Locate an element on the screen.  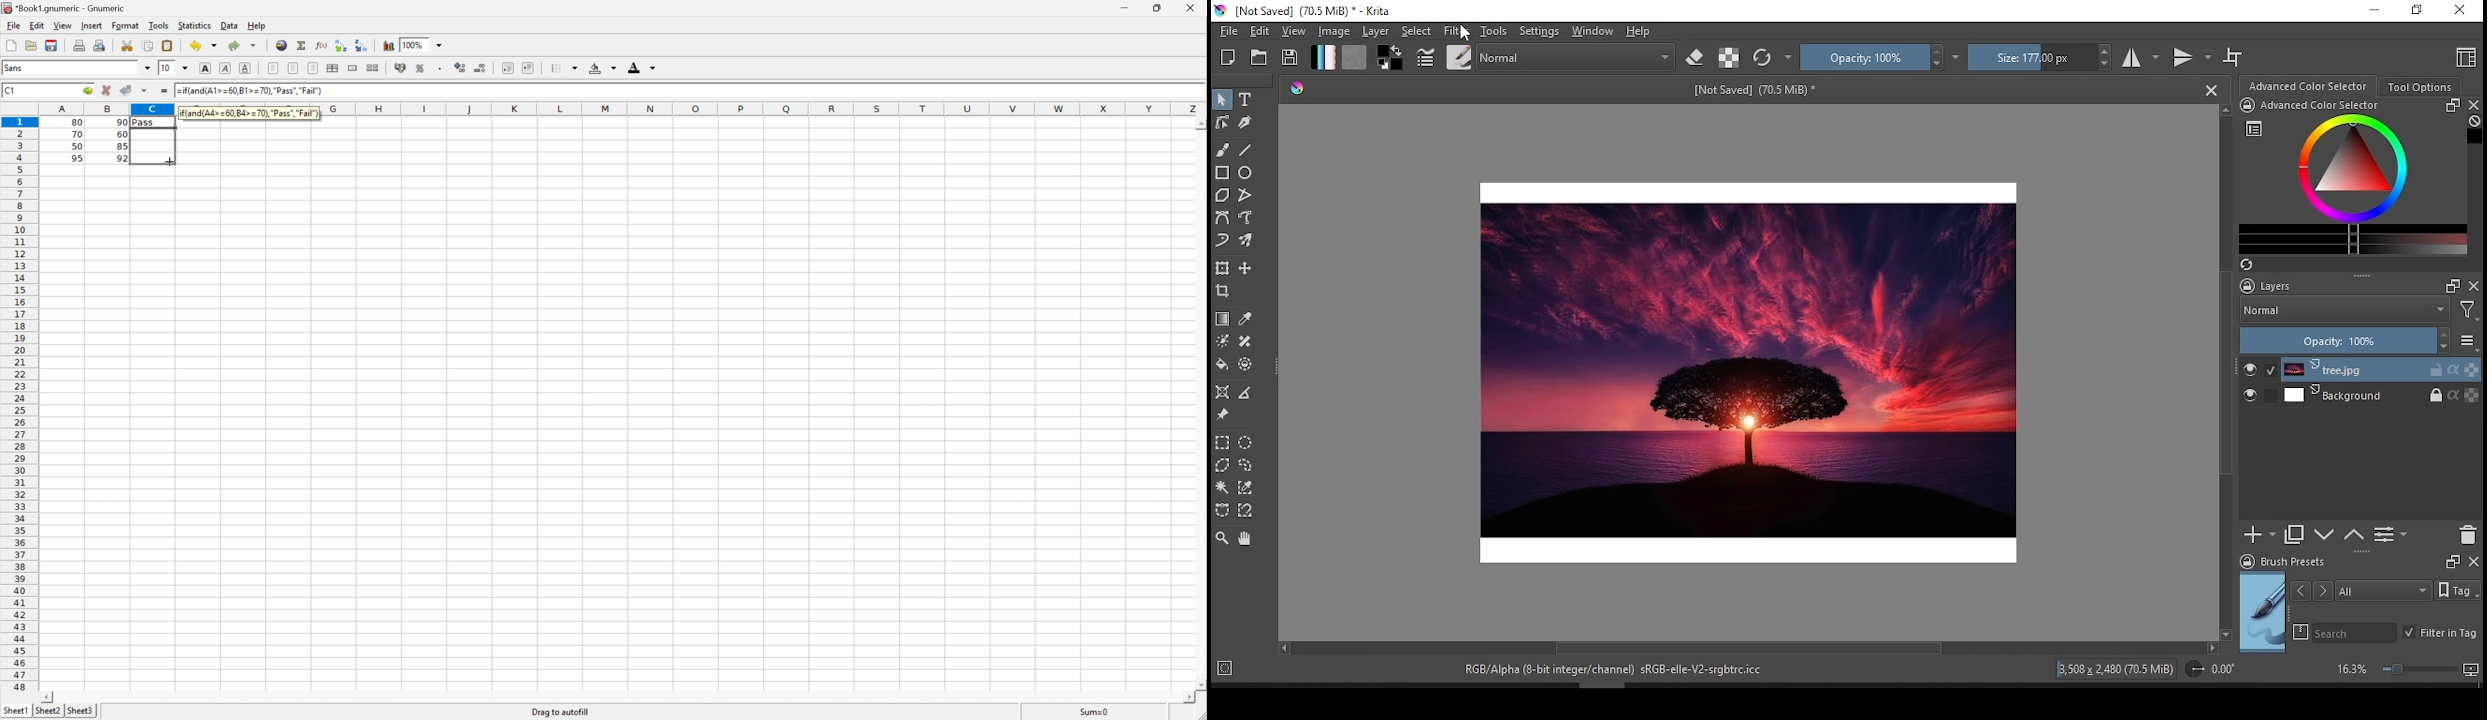
Close is located at coordinates (1193, 7).